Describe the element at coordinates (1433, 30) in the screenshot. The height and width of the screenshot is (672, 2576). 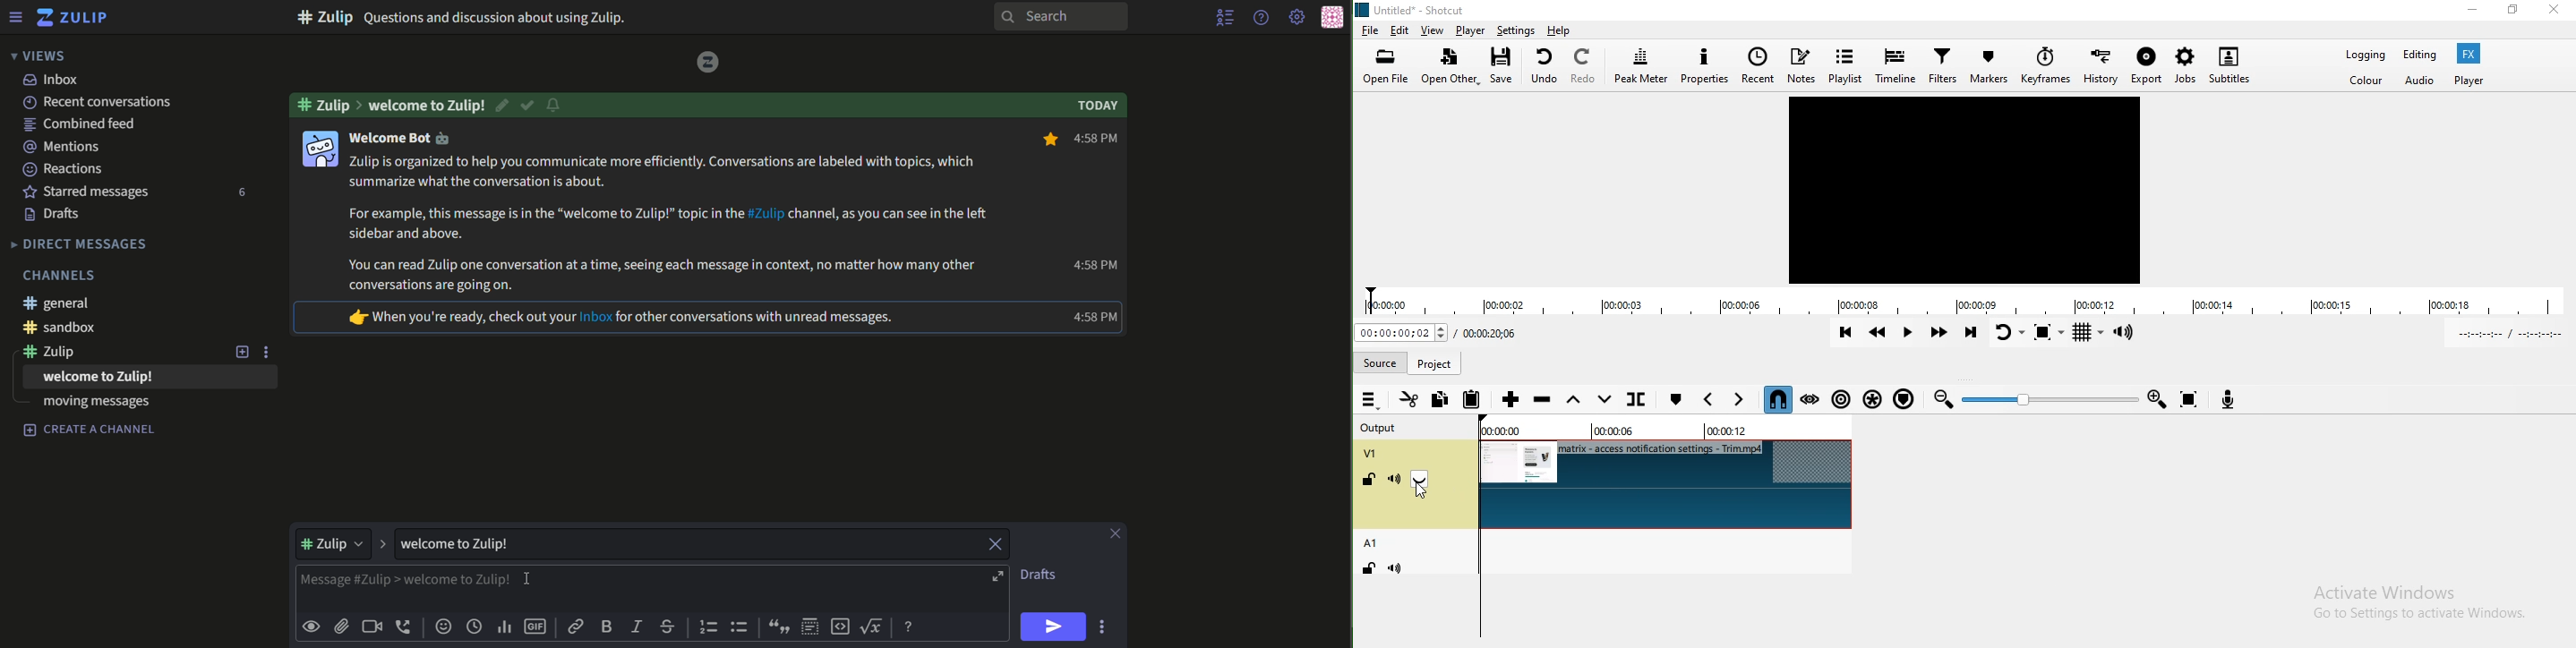
I see `View` at that location.